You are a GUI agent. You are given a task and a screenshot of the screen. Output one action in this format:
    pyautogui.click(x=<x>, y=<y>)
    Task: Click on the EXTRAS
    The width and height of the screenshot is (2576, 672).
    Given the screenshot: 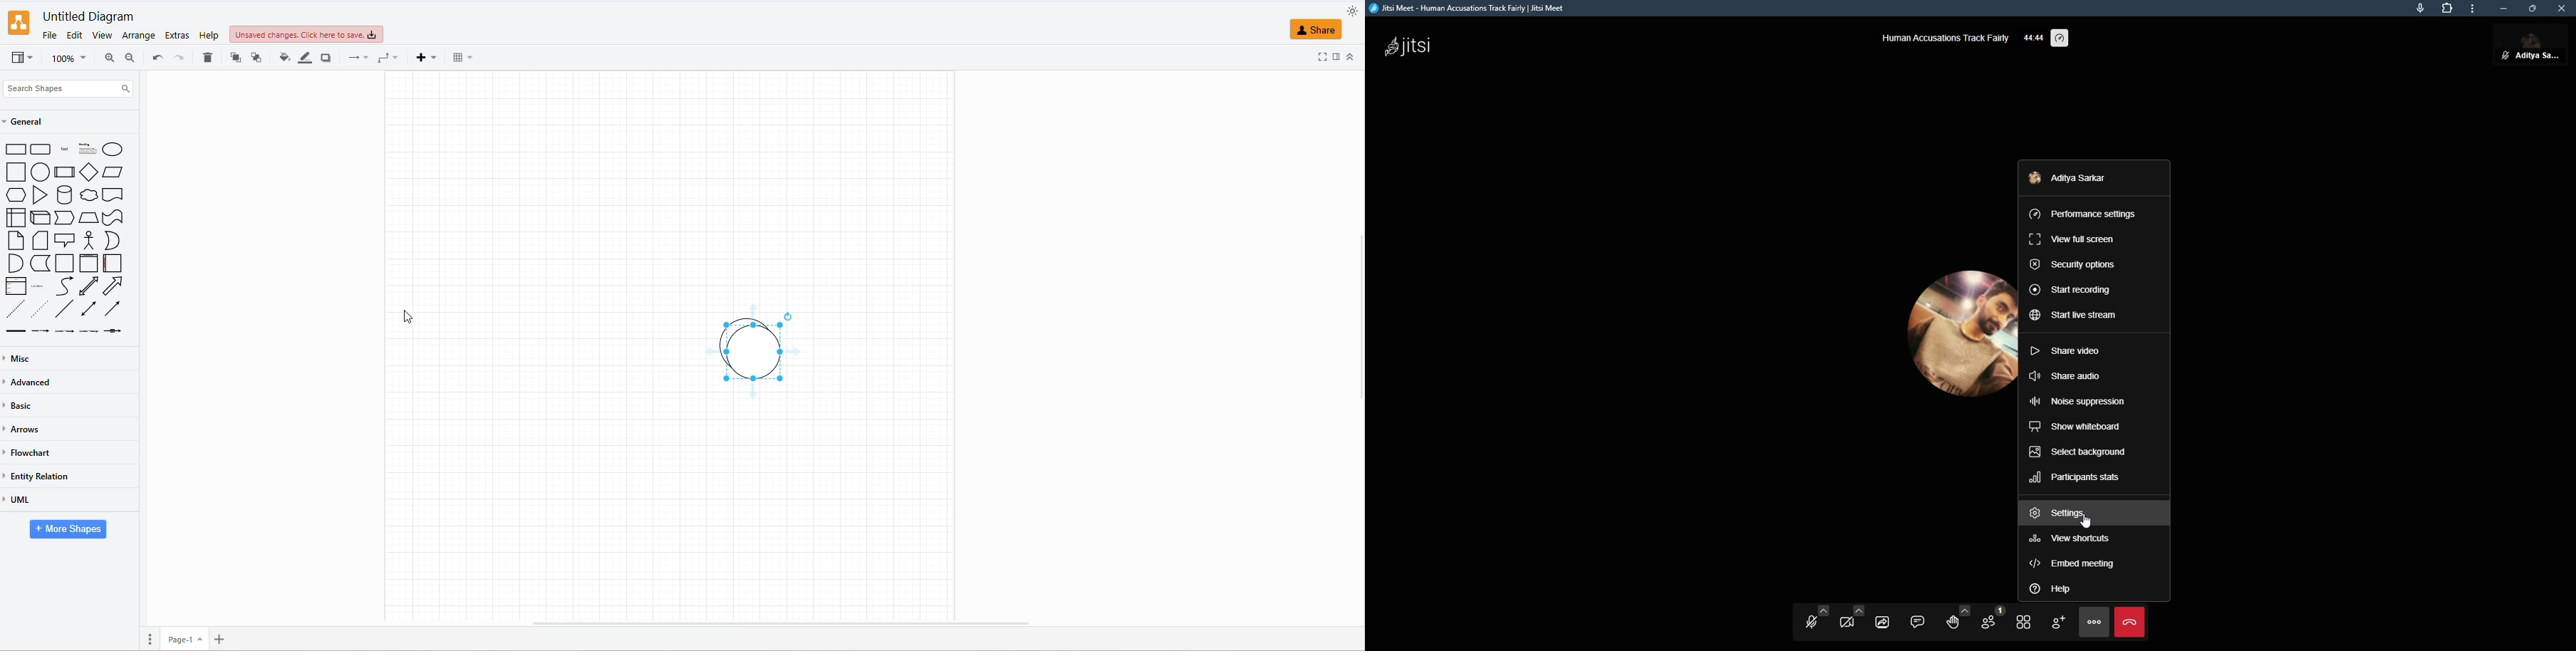 What is the action you would take?
    pyautogui.click(x=176, y=36)
    